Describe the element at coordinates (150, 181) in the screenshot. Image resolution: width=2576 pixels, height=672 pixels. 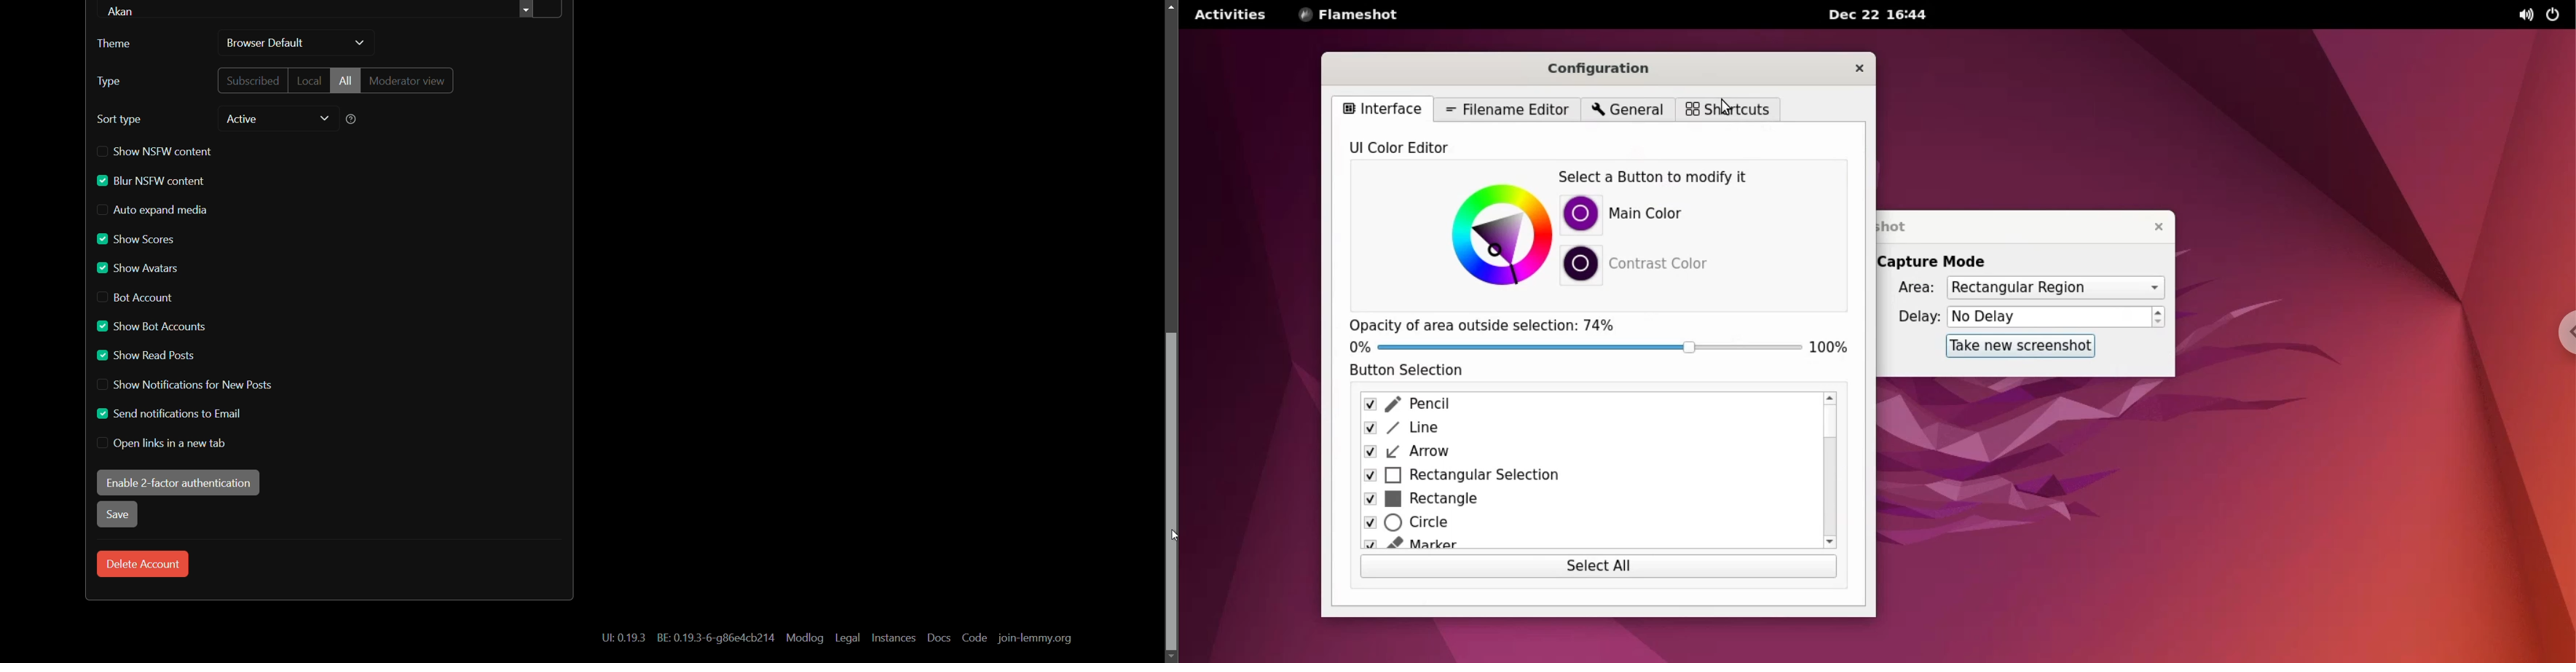
I see `blur nsfw content` at that location.